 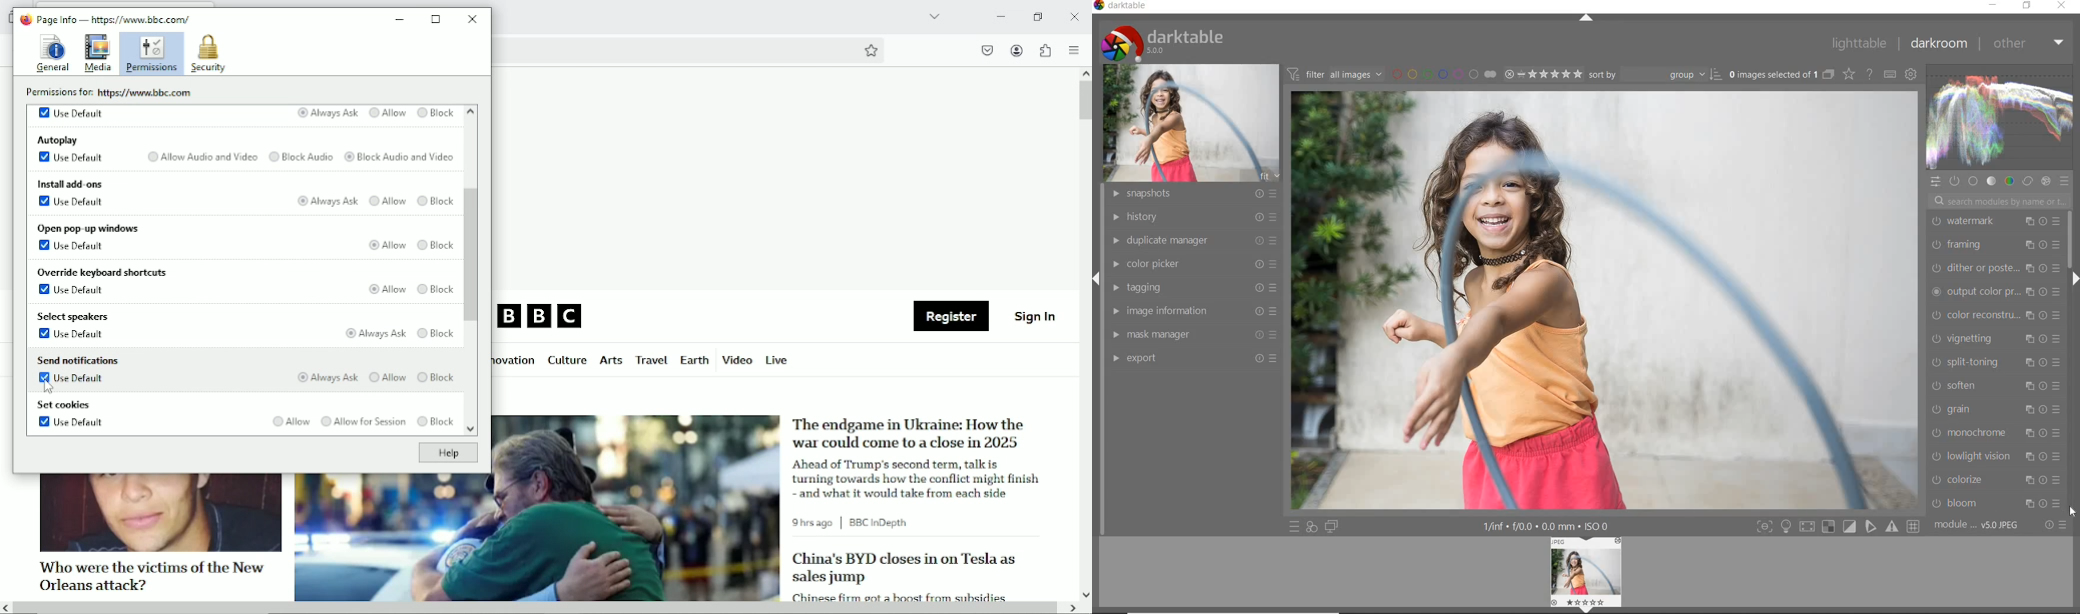 I want to click on Sign in, so click(x=1036, y=315).